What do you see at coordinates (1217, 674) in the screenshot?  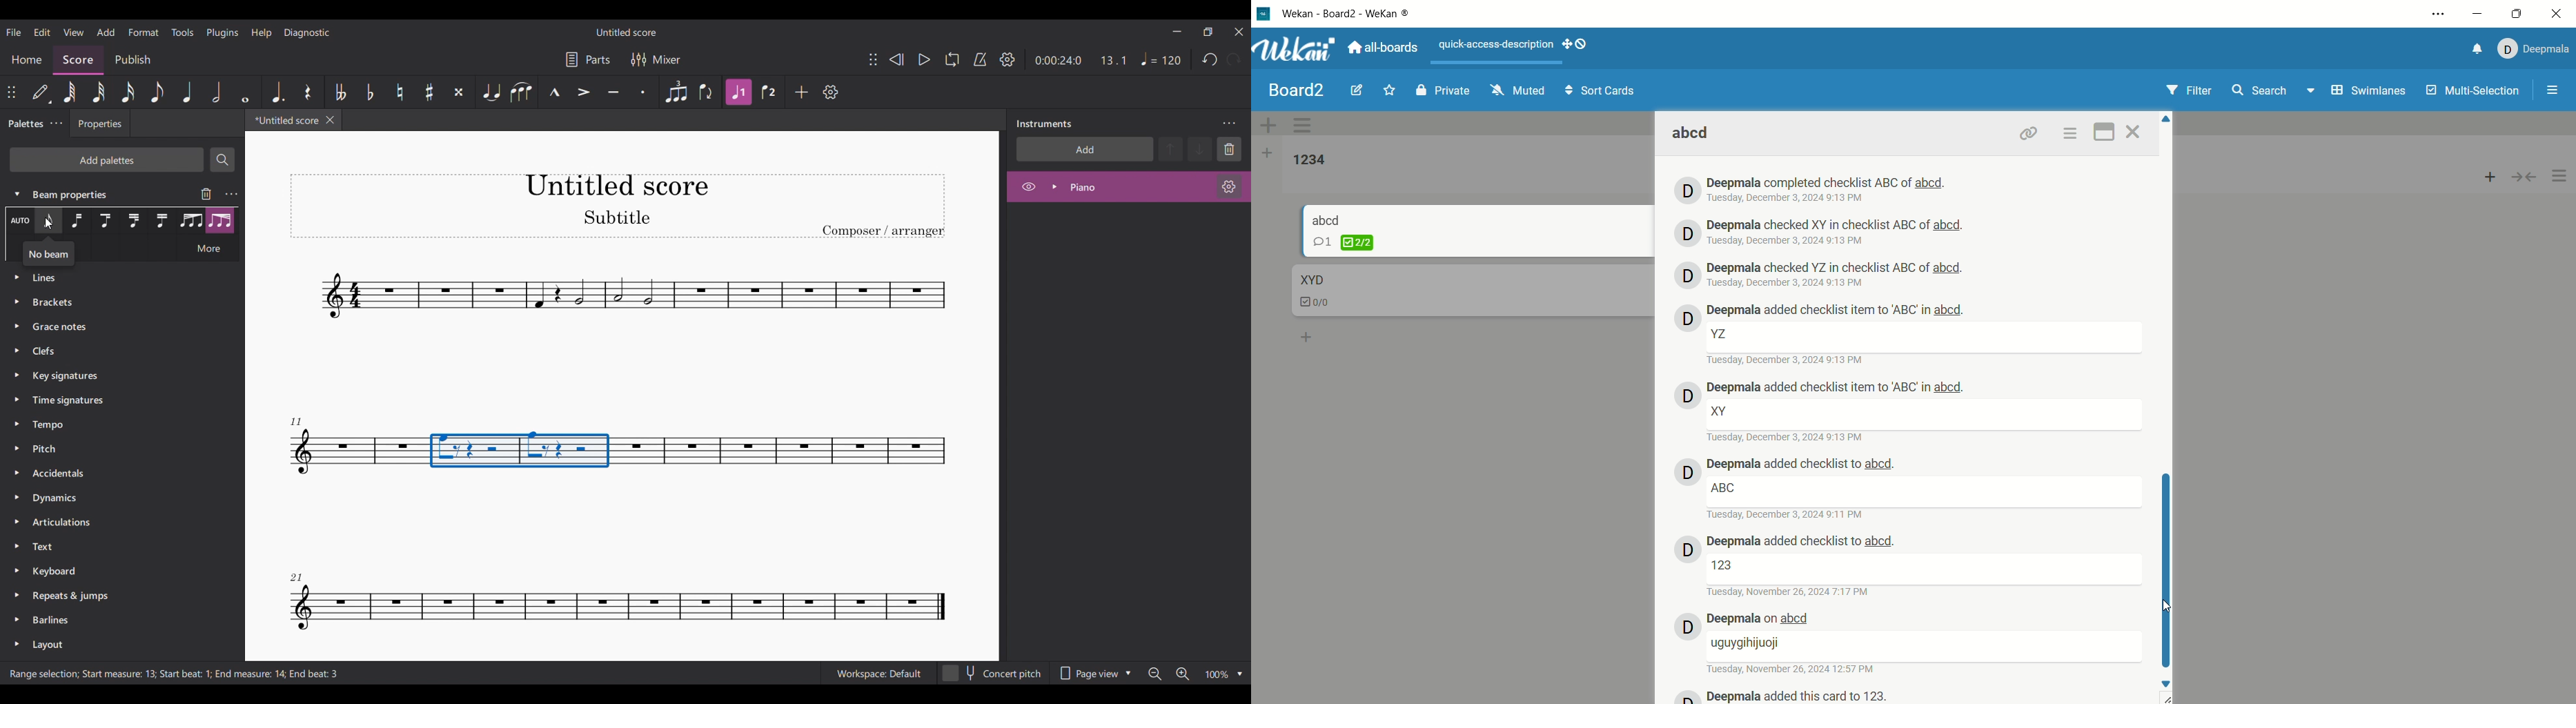 I see `Current zoom factor` at bounding box center [1217, 674].